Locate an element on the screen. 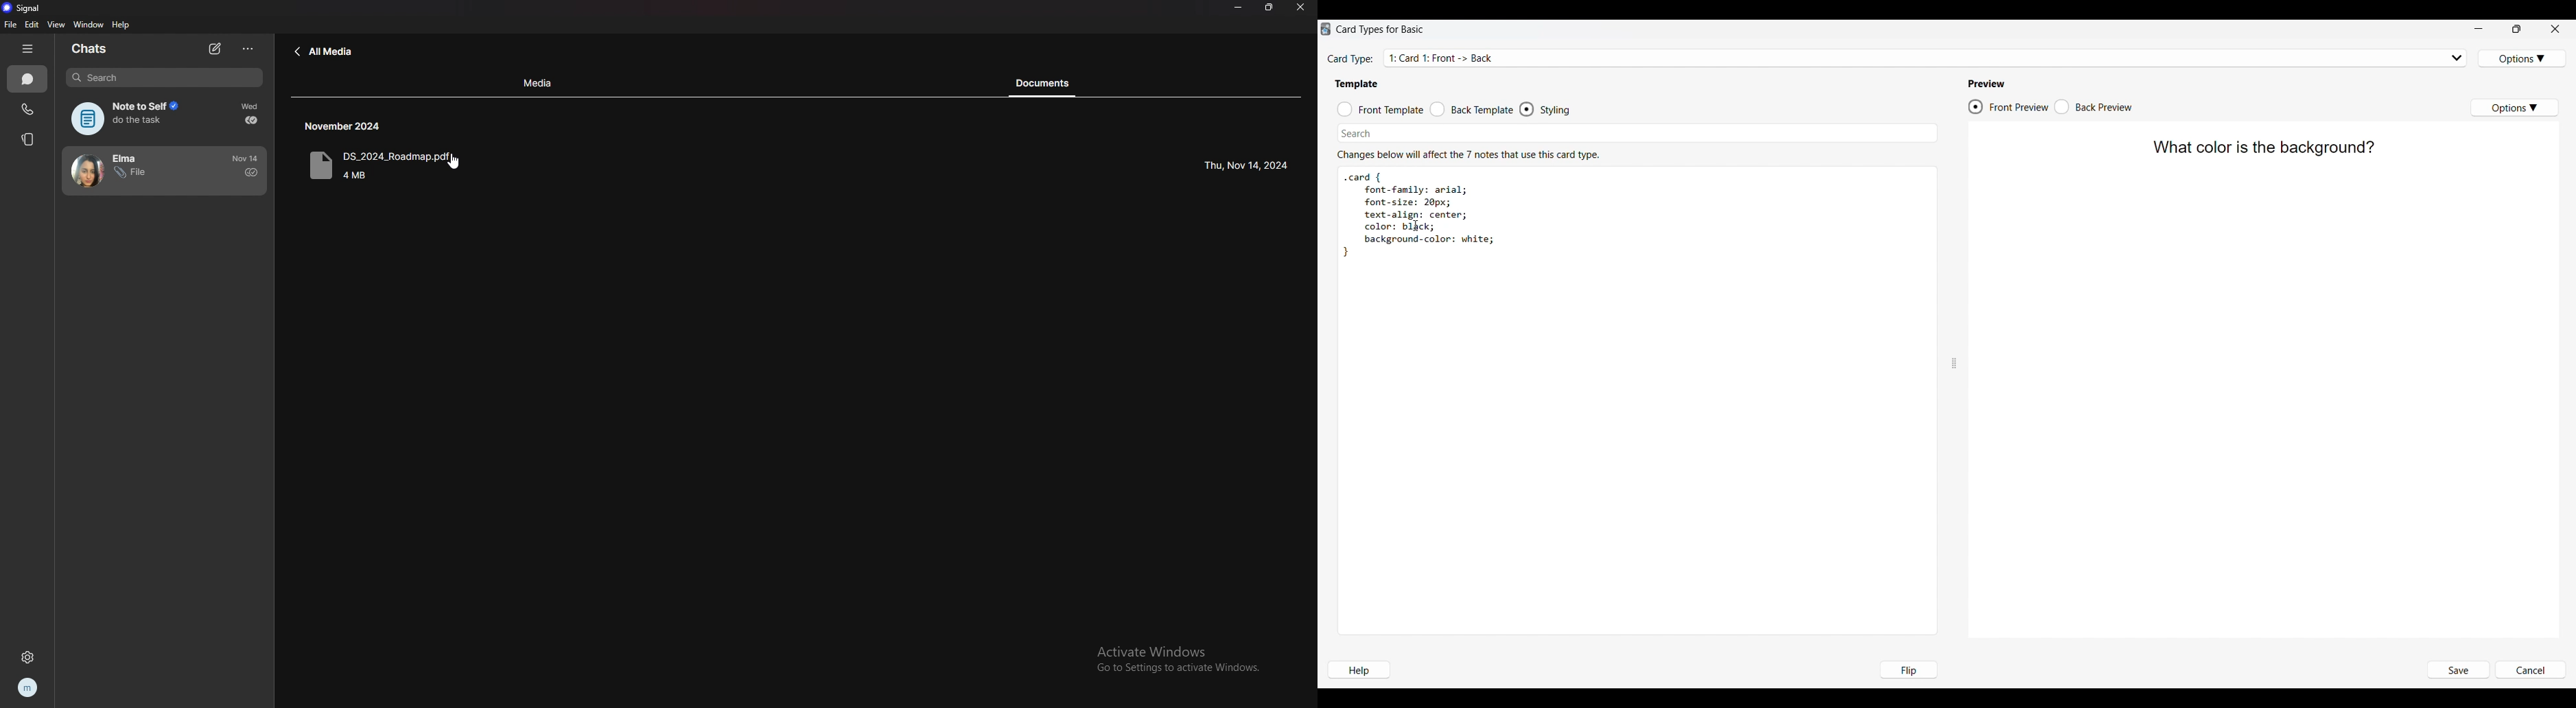 Image resolution: width=2576 pixels, height=728 pixels. Indicates Preview section is located at coordinates (1989, 84).